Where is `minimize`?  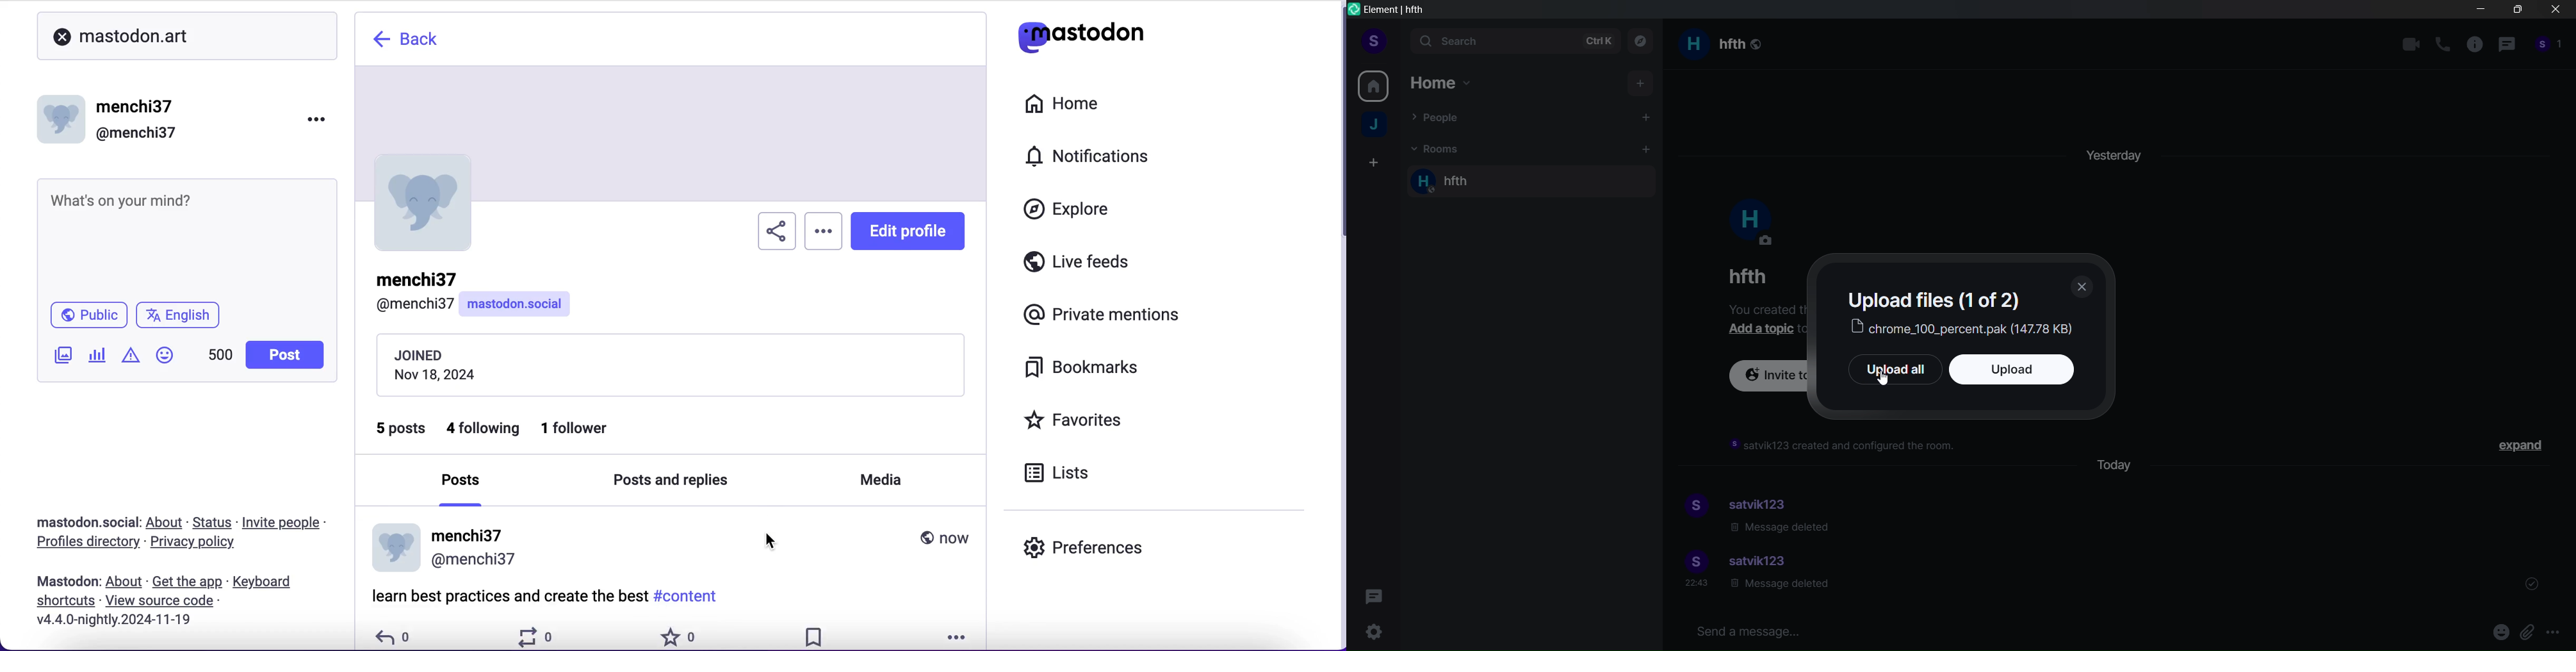
minimize is located at coordinates (2481, 12).